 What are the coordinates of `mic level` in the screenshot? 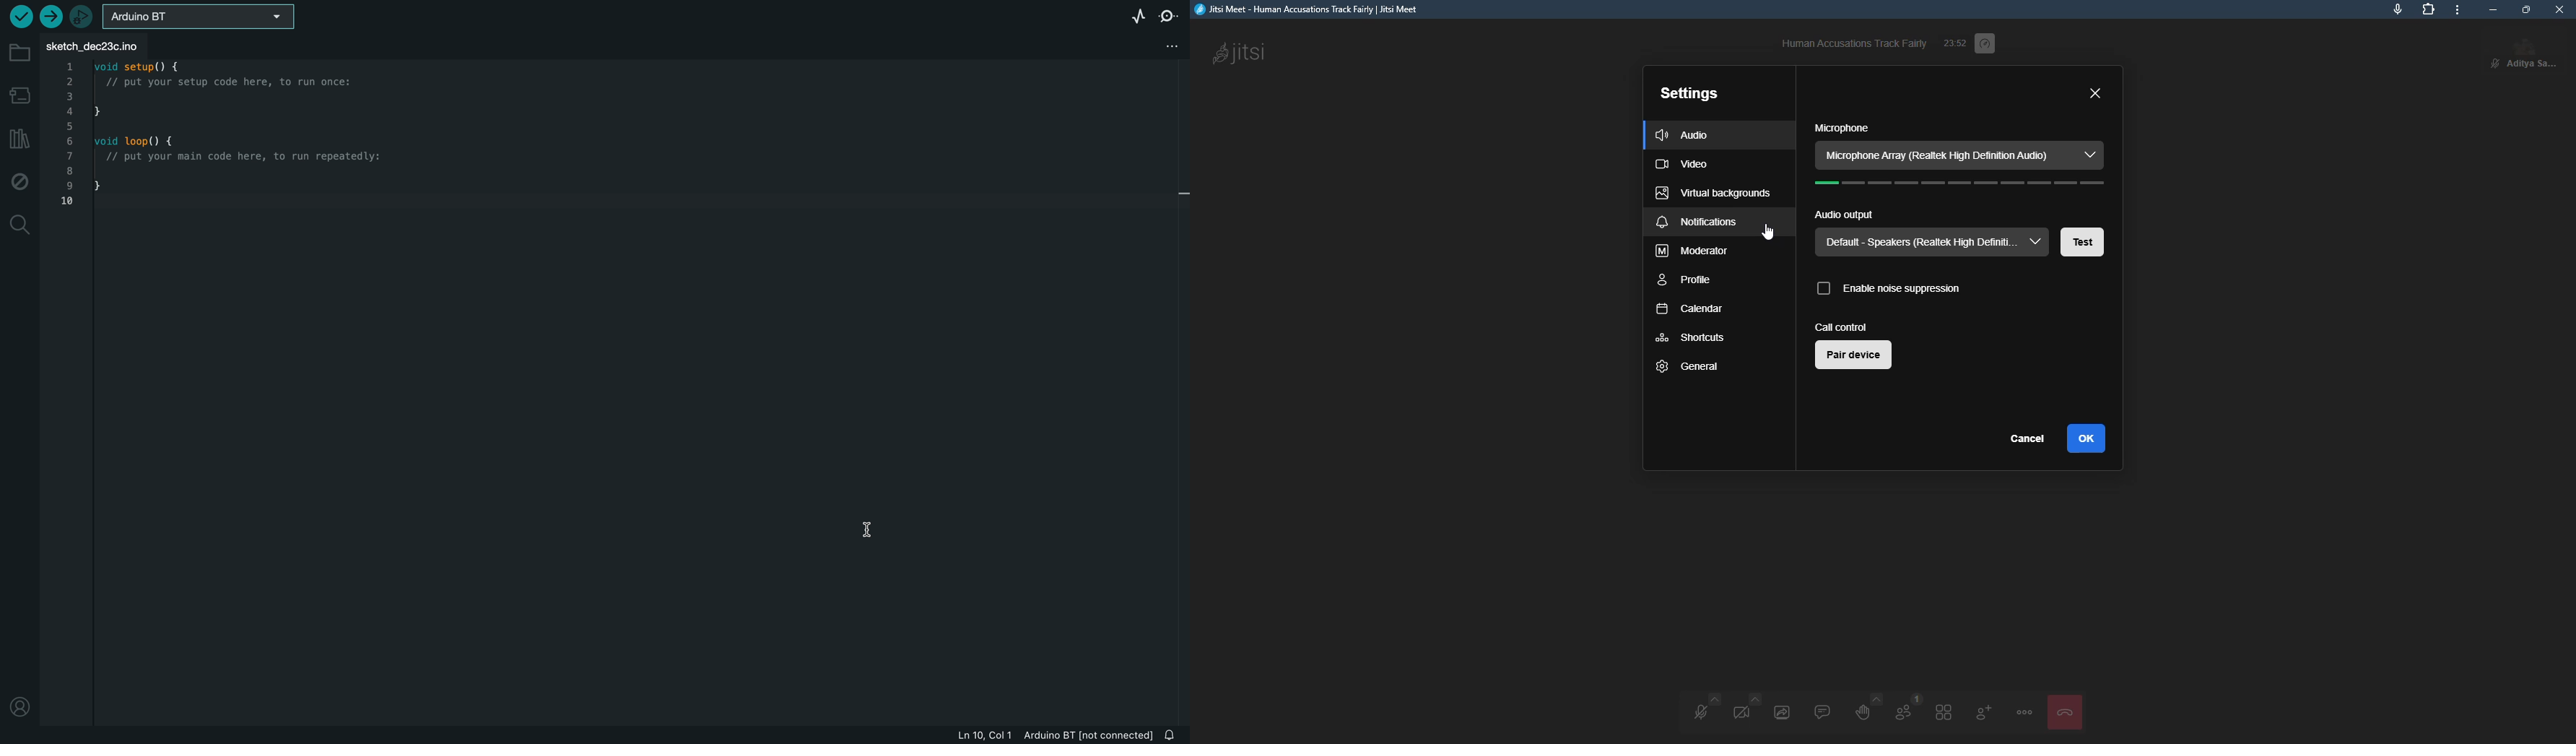 It's located at (1966, 185).